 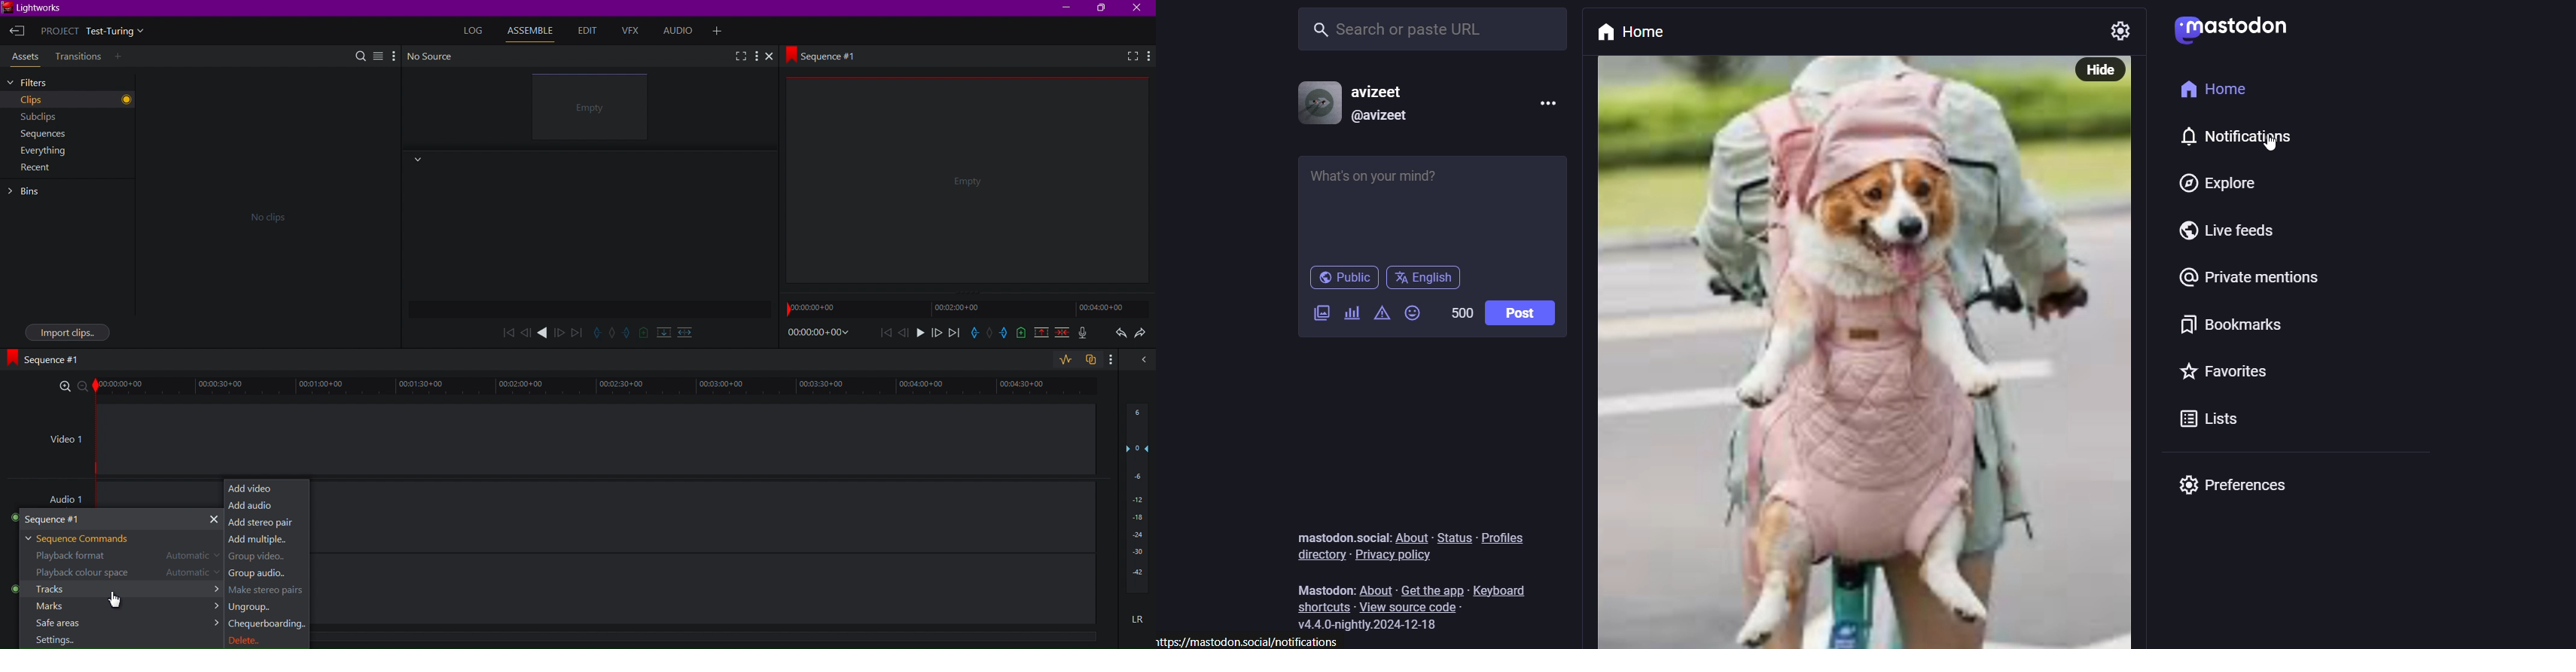 What do you see at coordinates (1328, 588) in the screenshot?
I see `text` at bounding box center [1328, 588].